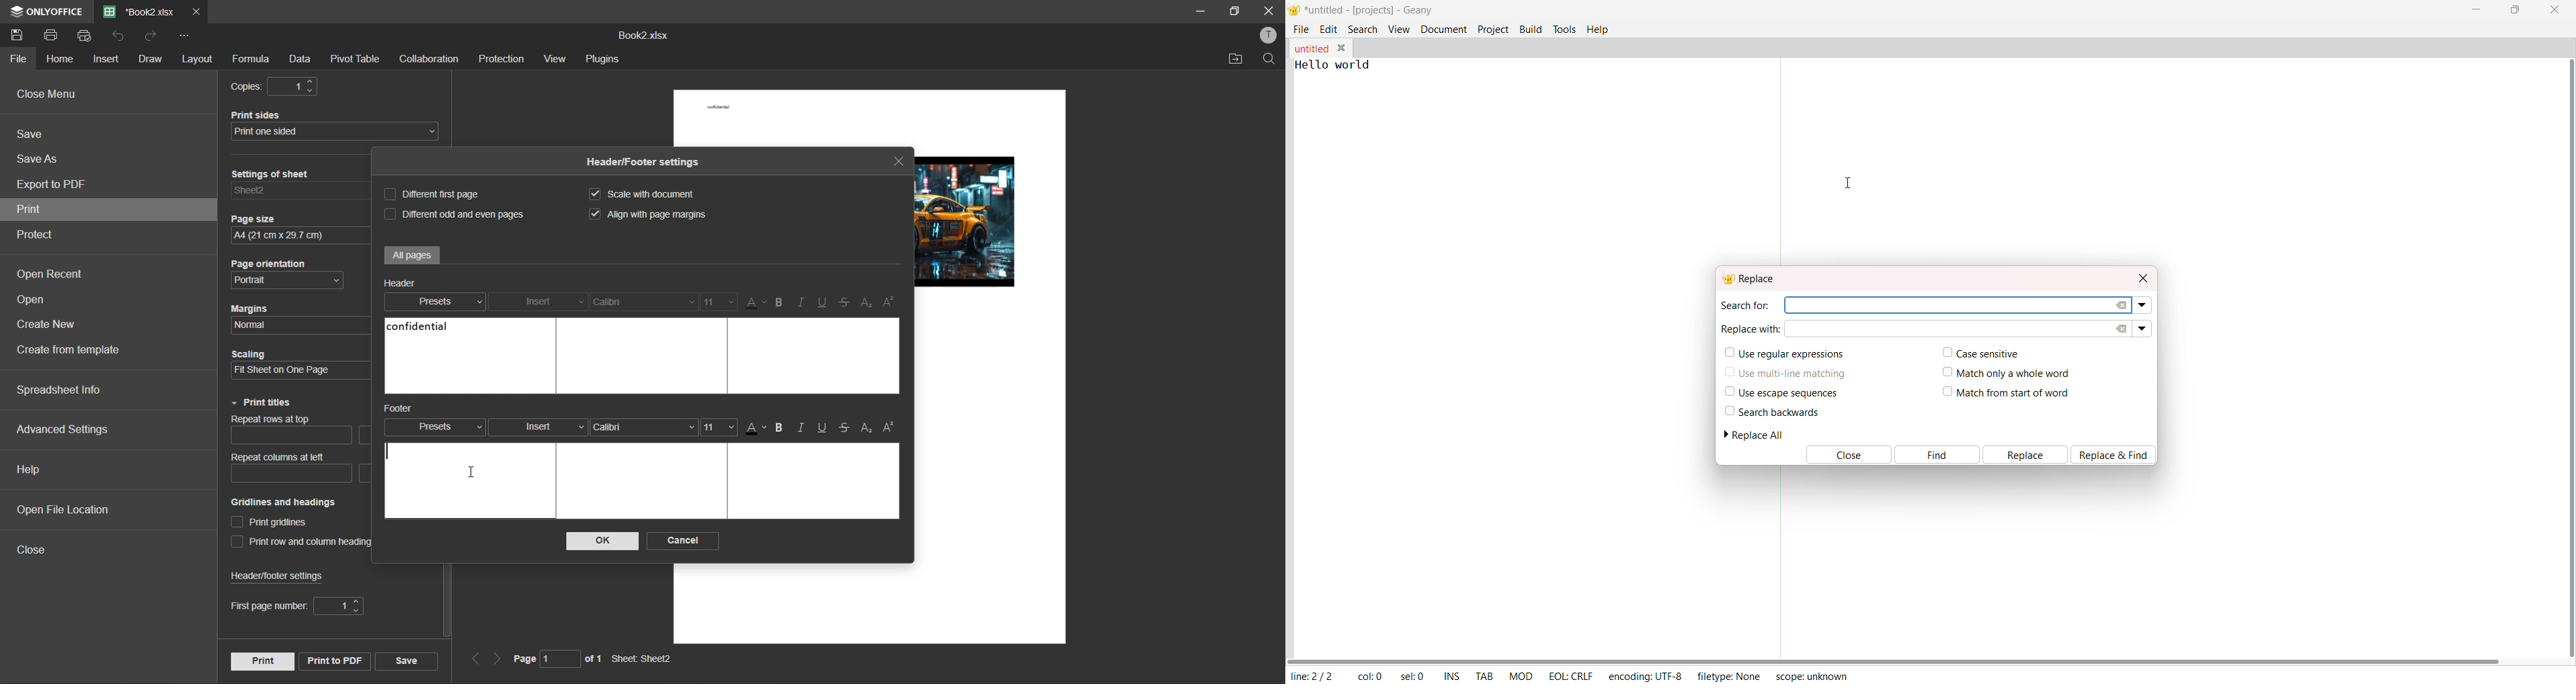  What do you see at coordinates (802, 428) in the screenshot?
I see `italic` at bounding box center [802, 428].